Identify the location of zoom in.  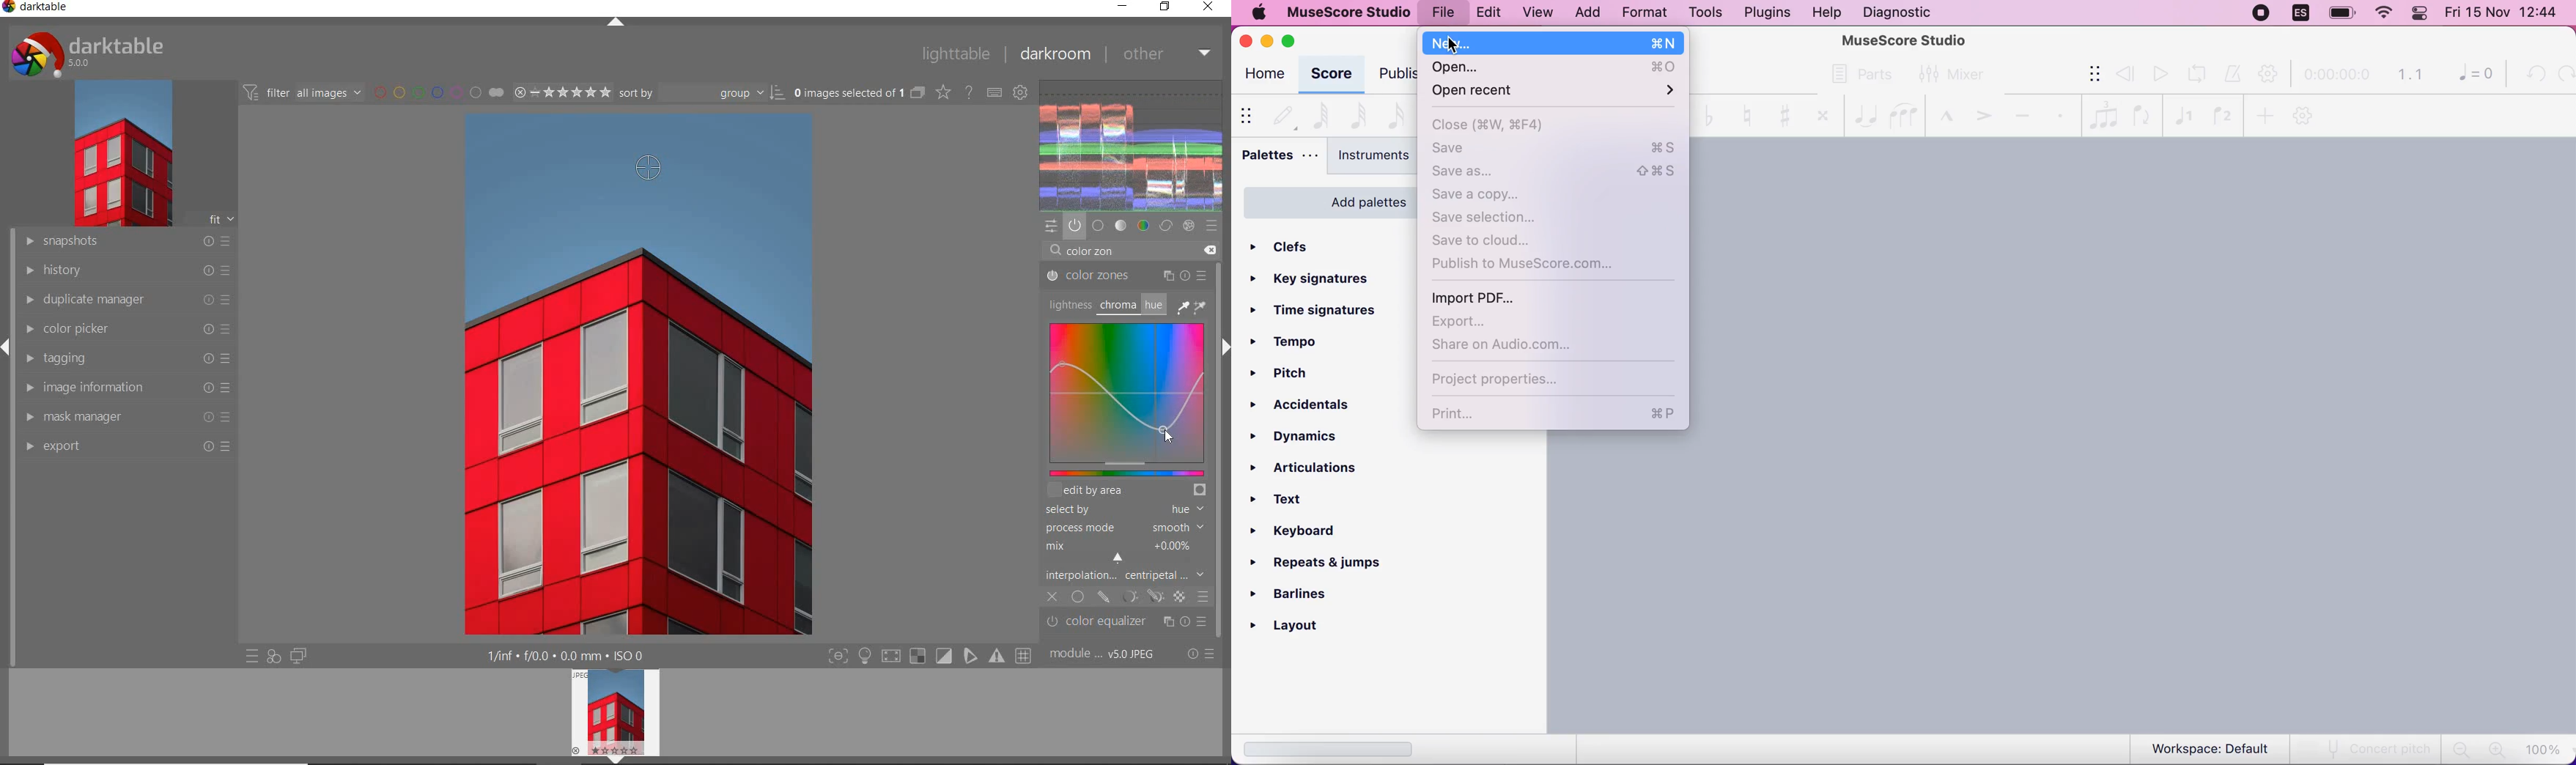
(2495, 750).